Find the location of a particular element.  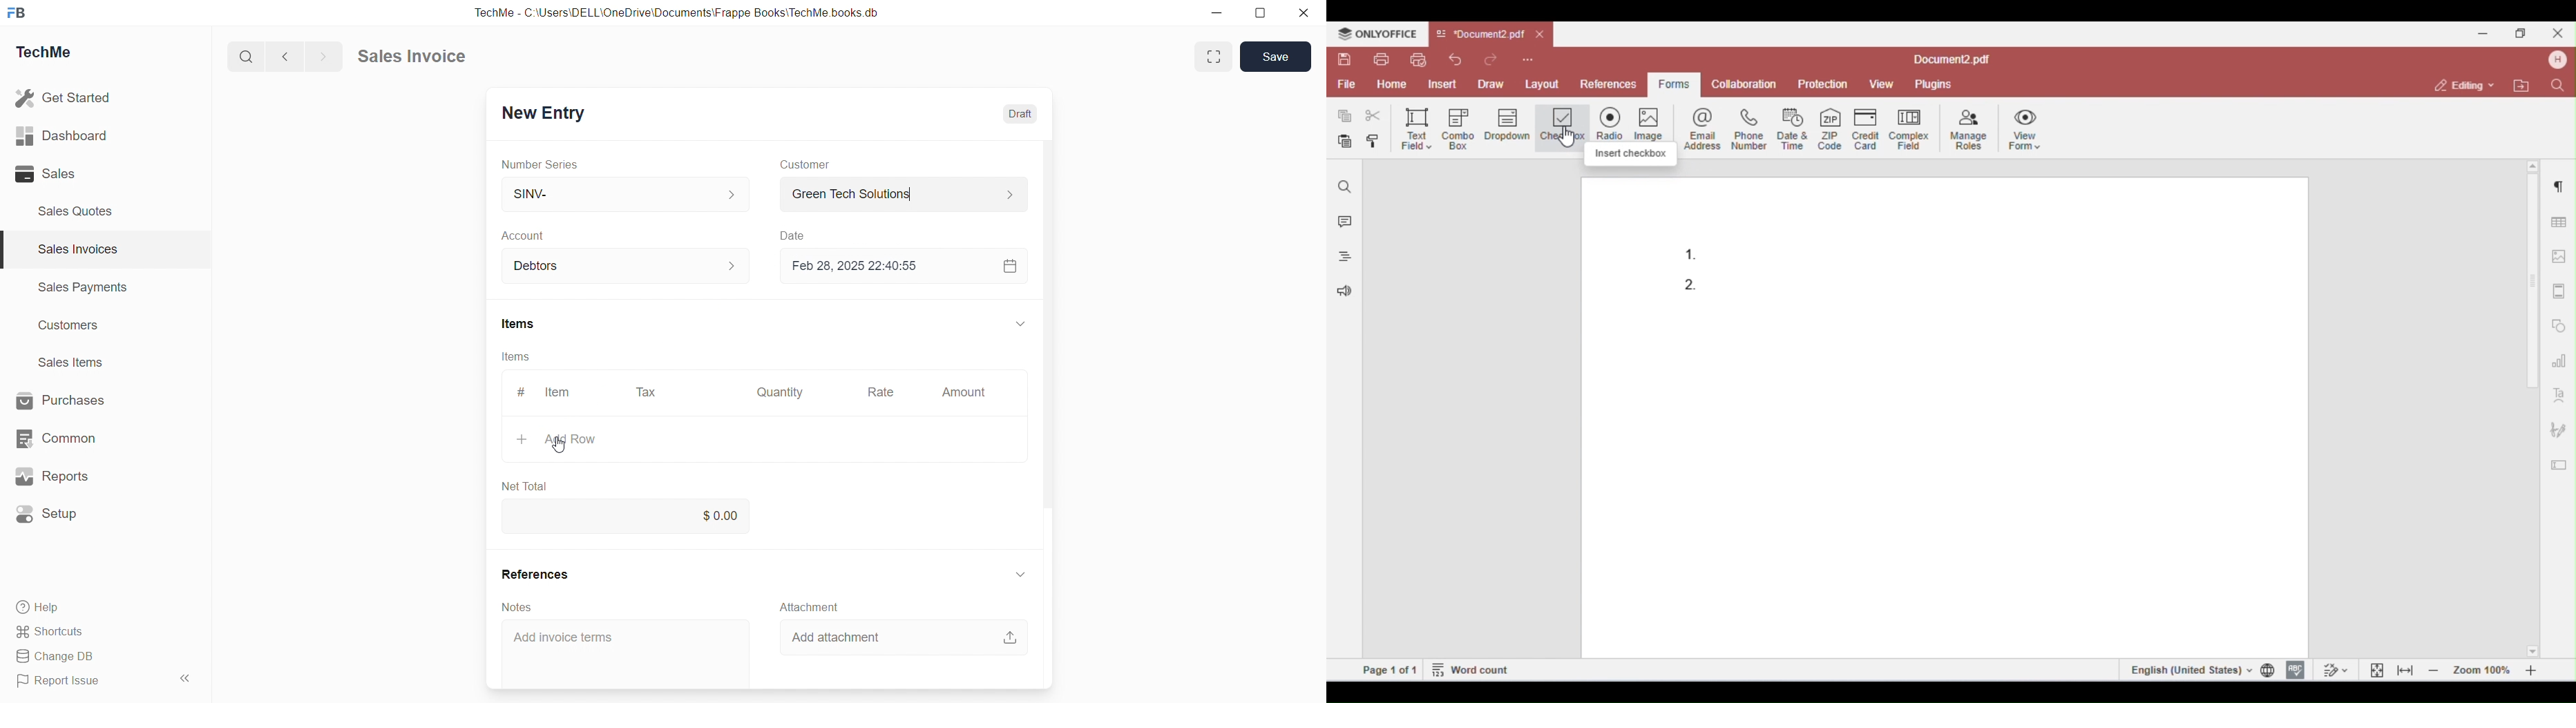

Debtors is located at coordinates (627, 266).